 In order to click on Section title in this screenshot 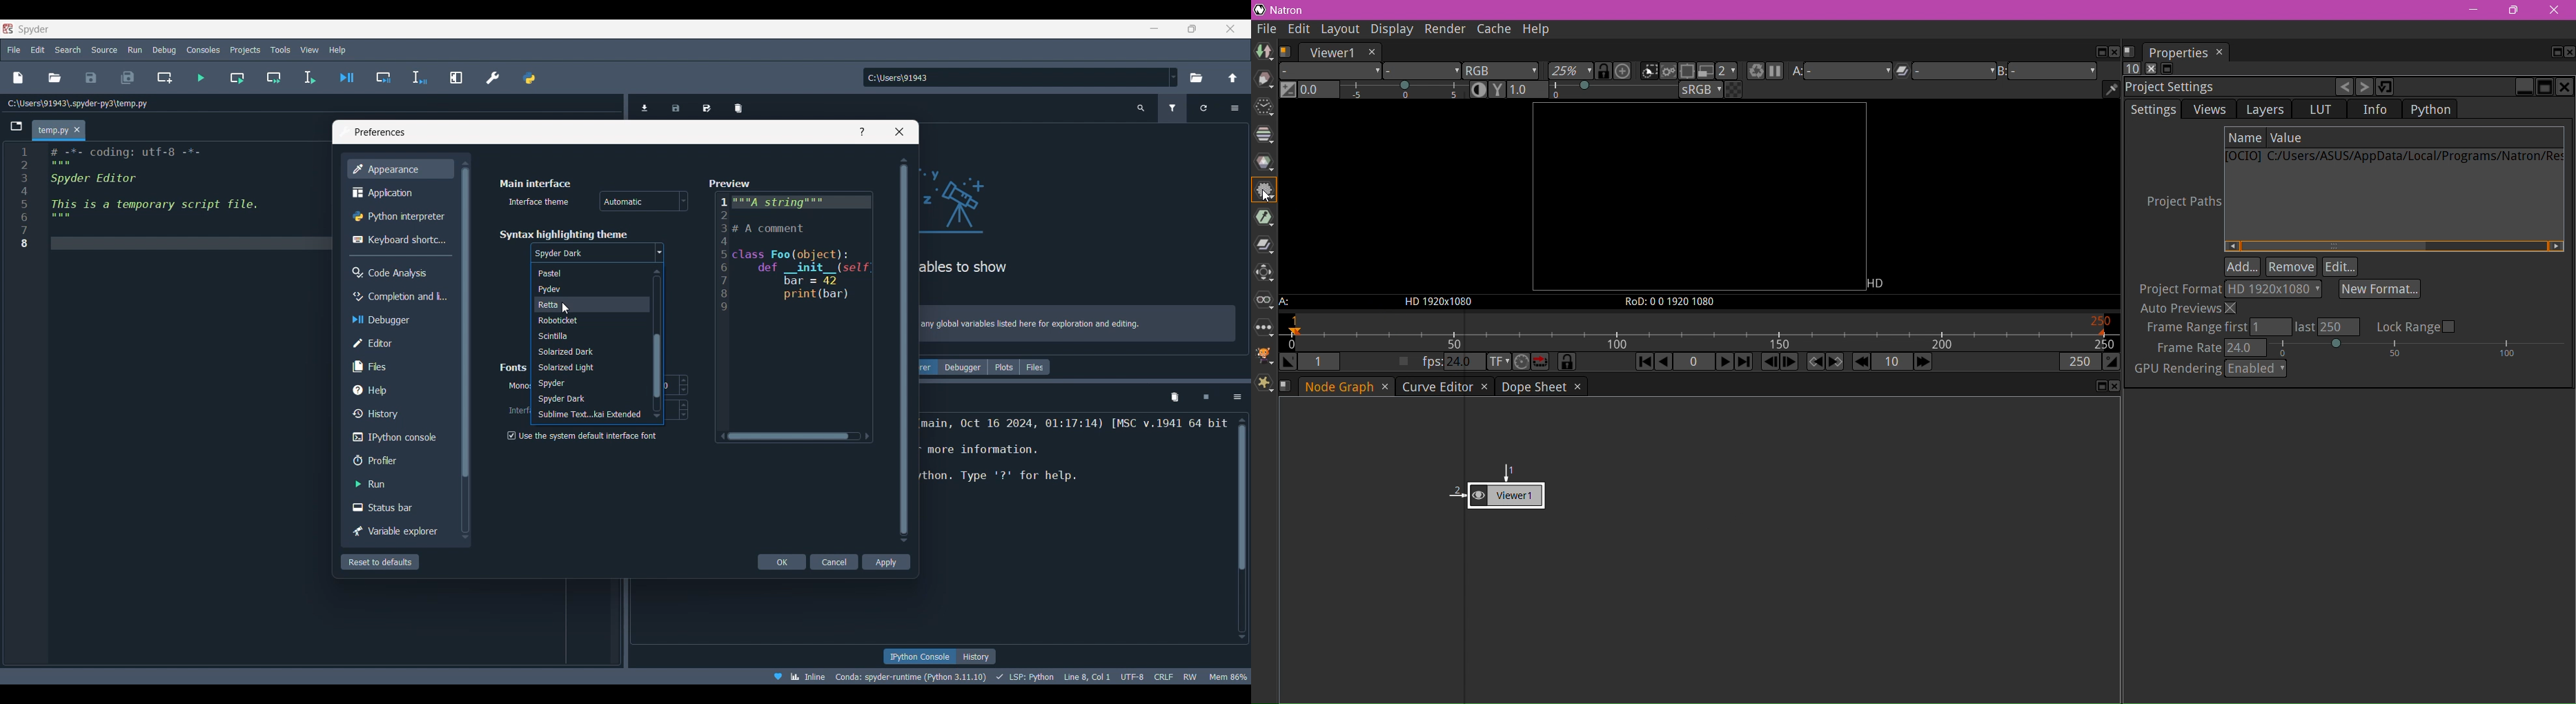, I will do `click(535, 183)`.